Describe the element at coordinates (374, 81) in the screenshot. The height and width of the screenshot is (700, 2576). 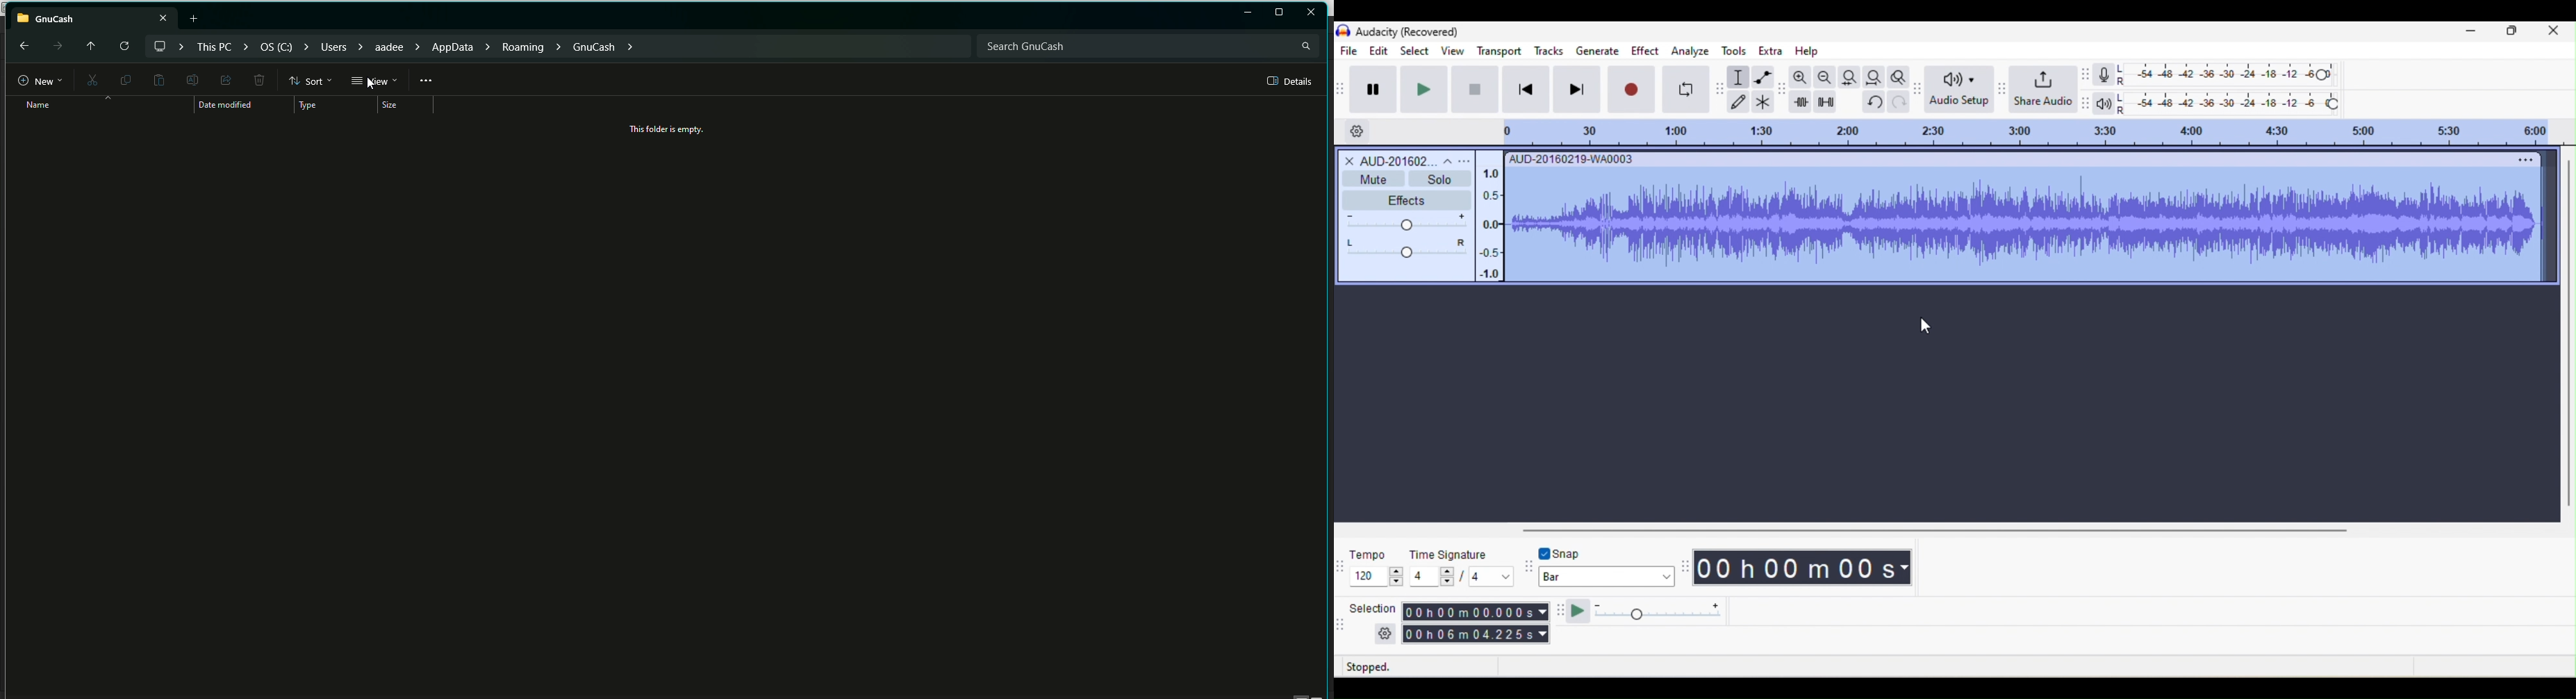
I see `View` at that location.